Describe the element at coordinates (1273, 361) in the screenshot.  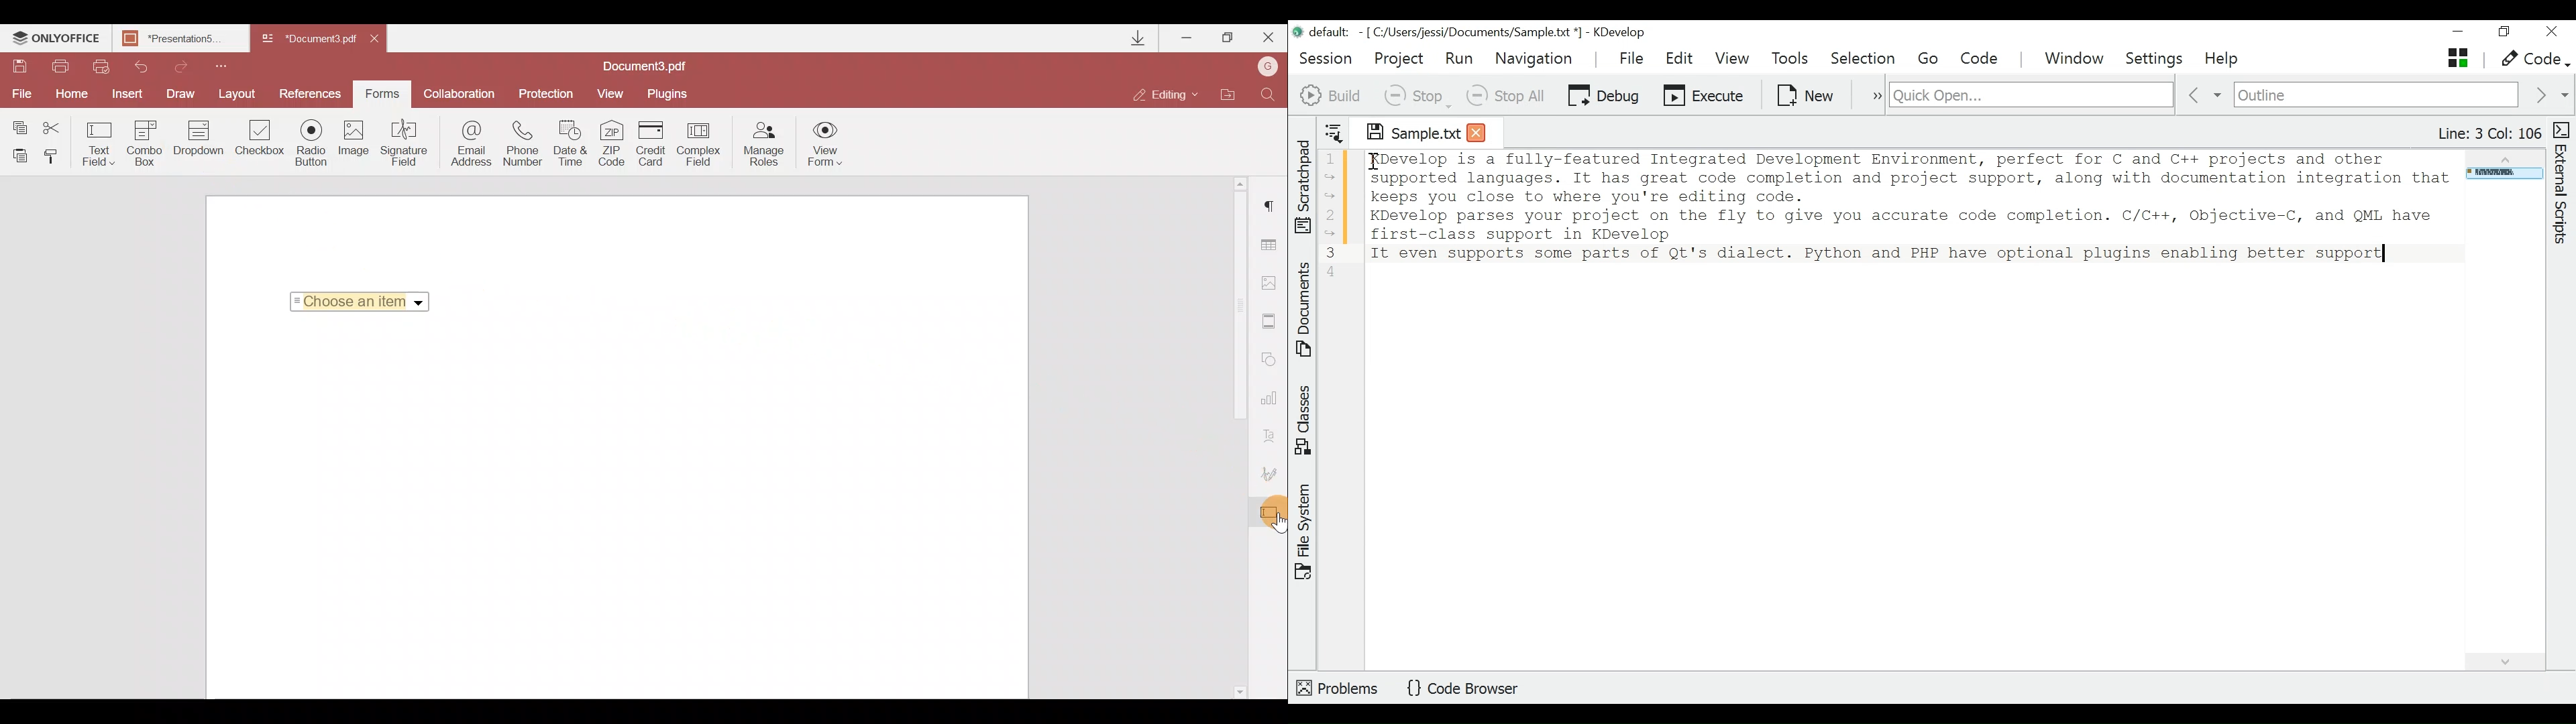
I see `Shapes settings` at that location.